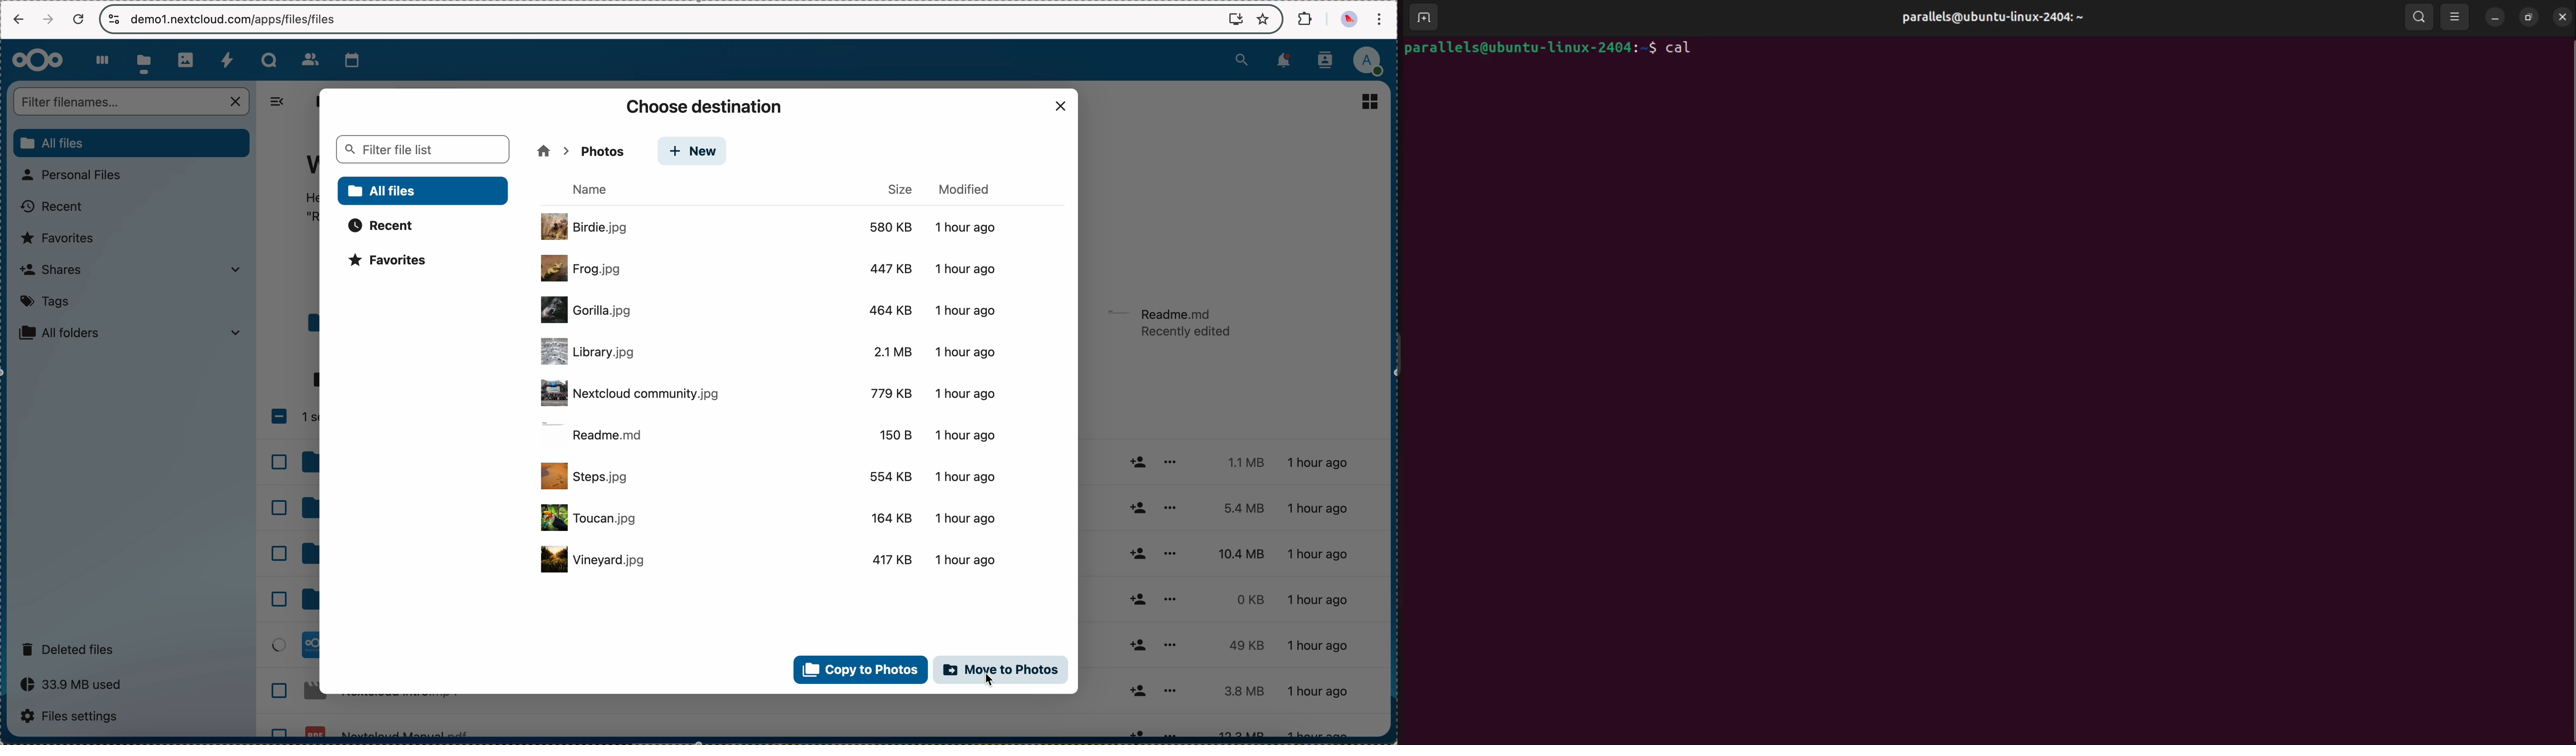  Describe the element at coordinates (1305, 20) in the screenshot. I see `extensions` at that location.